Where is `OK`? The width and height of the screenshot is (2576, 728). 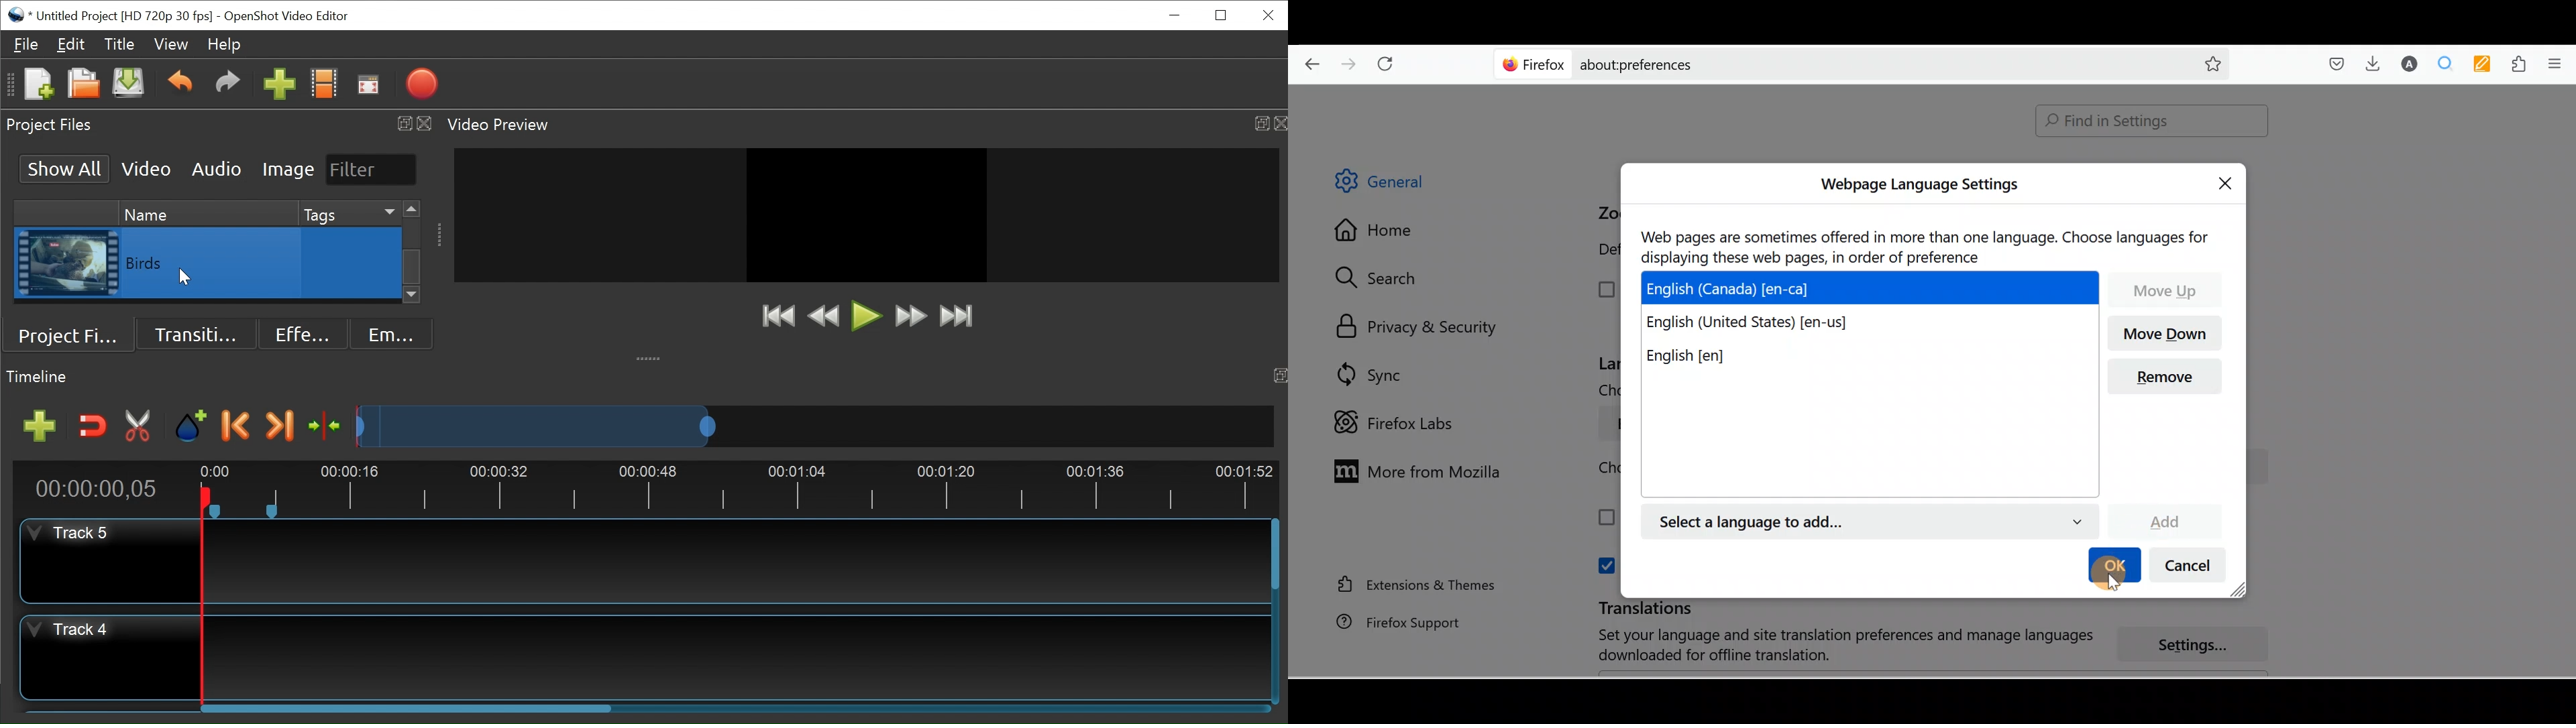
OK is located at coordinates (2112, 566).